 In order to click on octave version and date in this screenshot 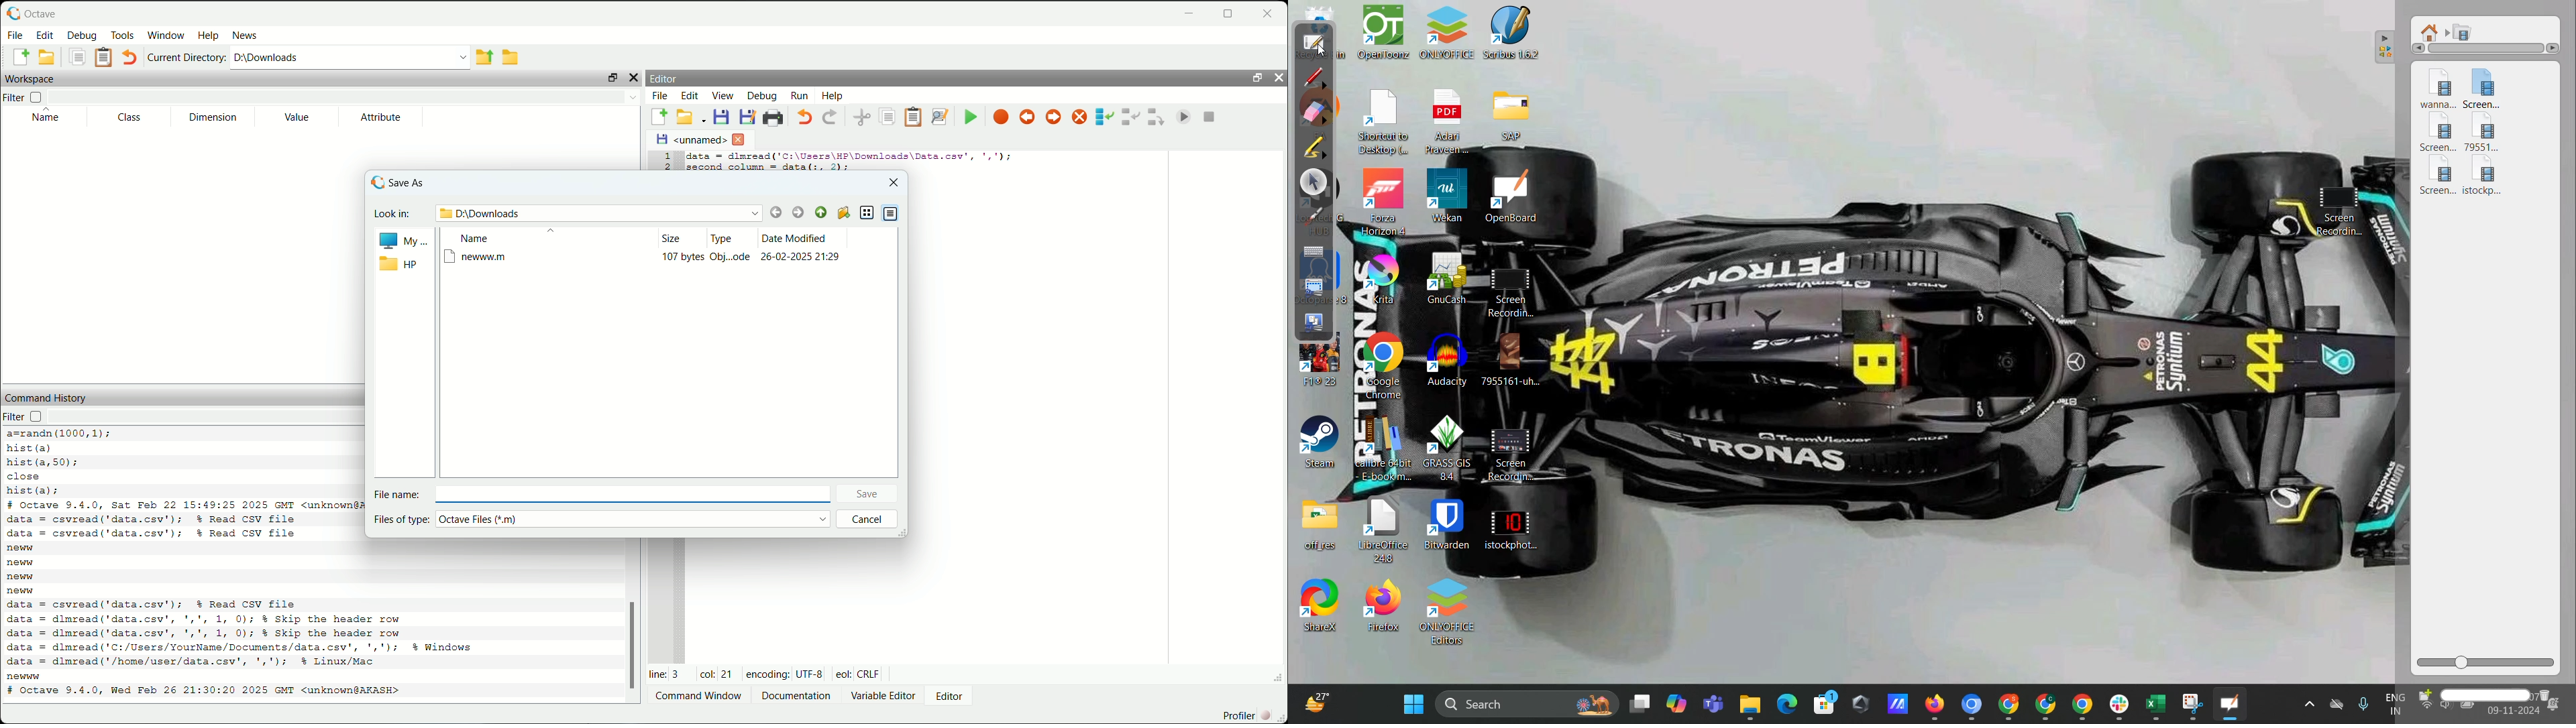, I will do `click(237, 692)`.